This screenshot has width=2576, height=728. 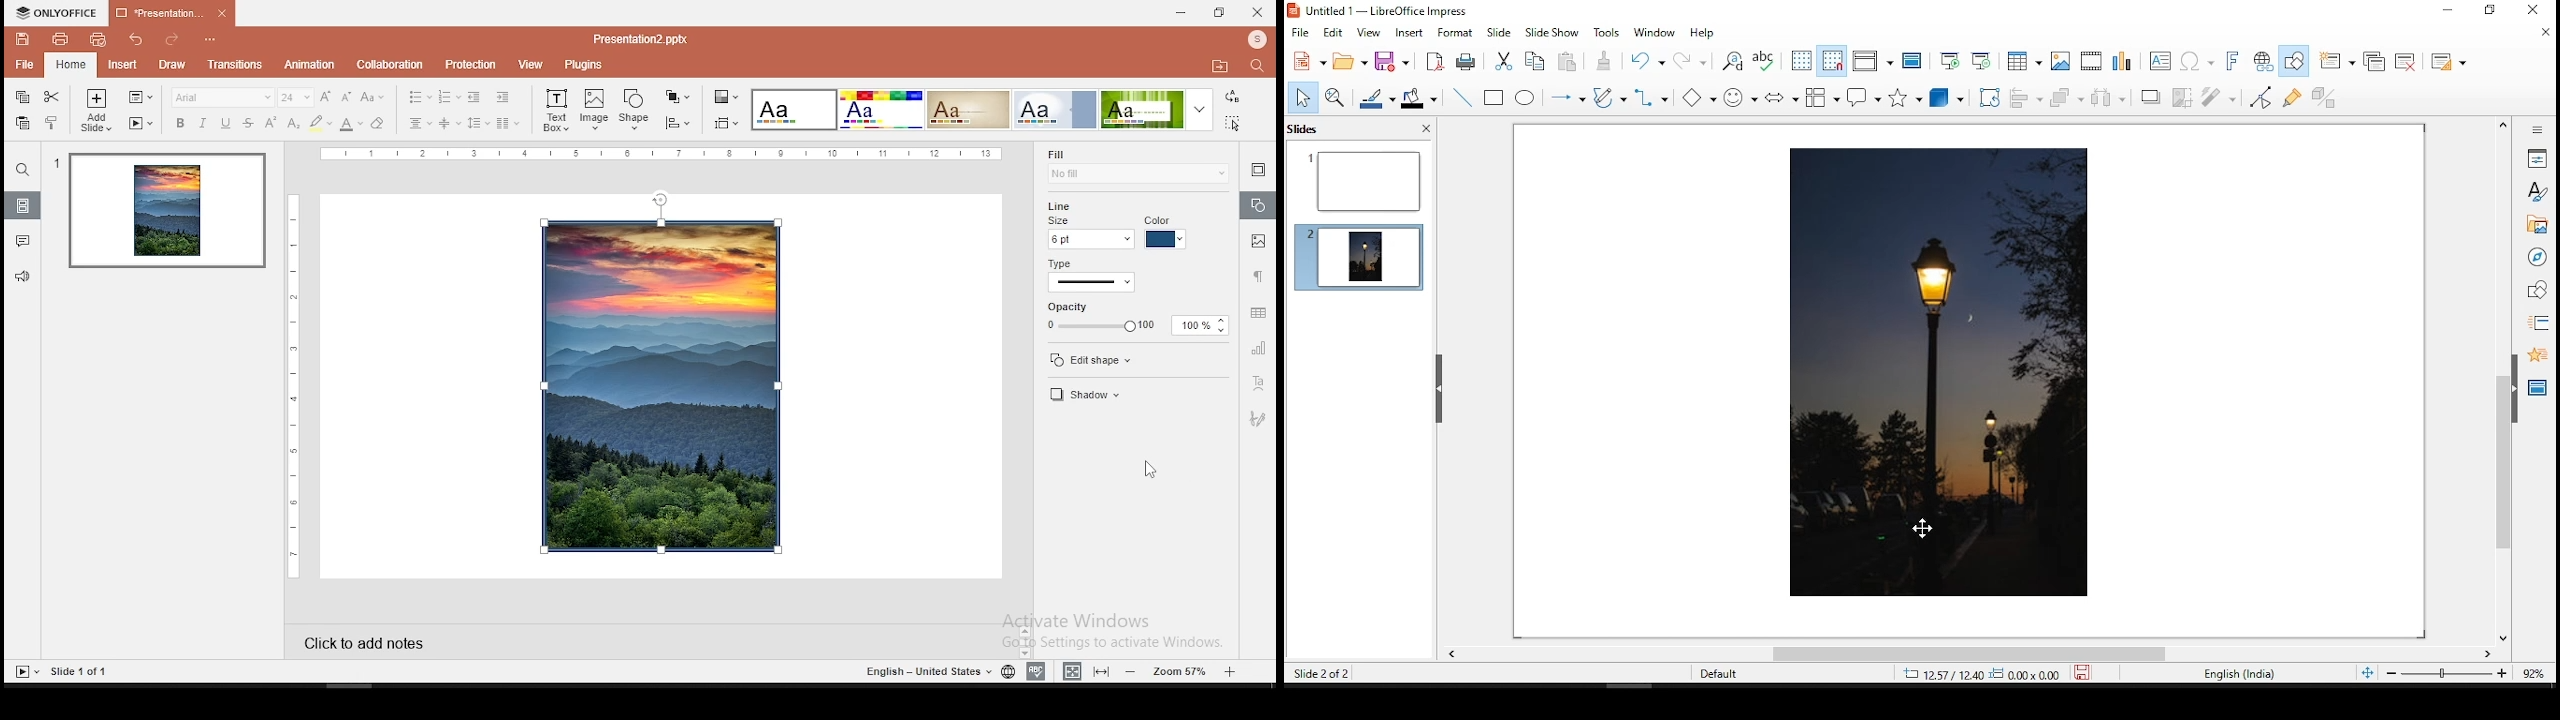 What do you see at coordinates (1259, 385) in the screenshot?
I see `text art tool` at bounding box center [1259, 385].